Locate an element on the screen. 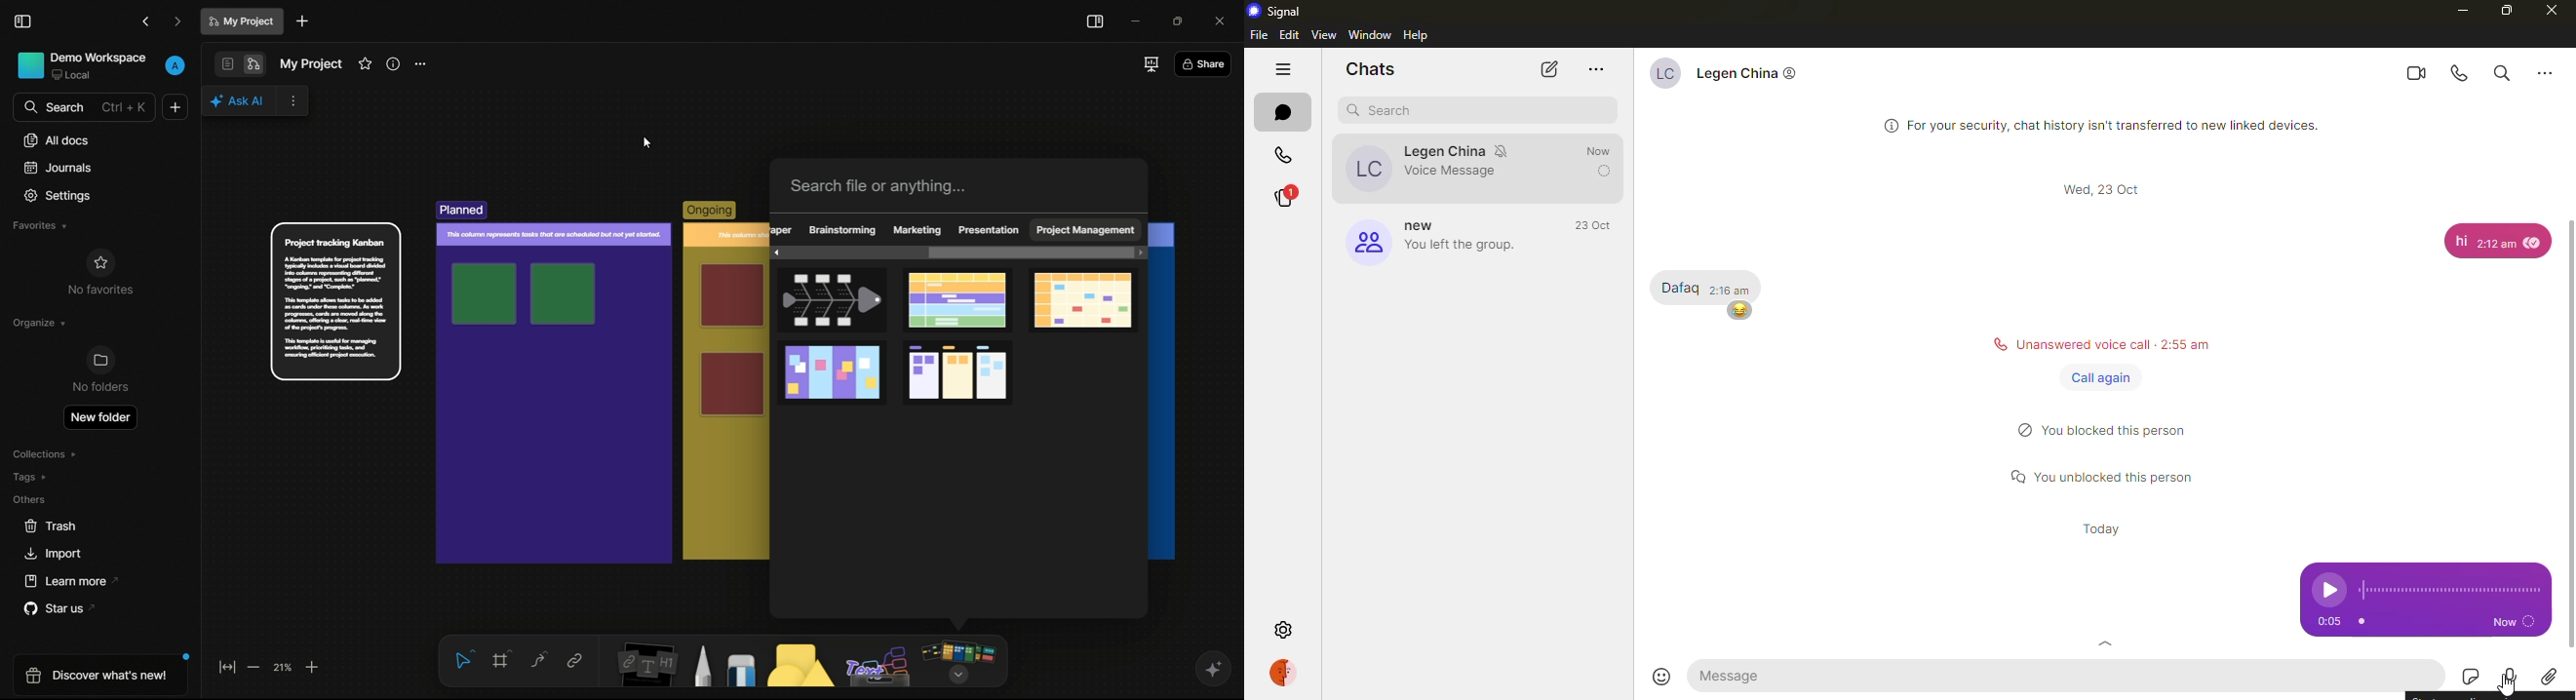  document name is located at coordinates (310, 64).